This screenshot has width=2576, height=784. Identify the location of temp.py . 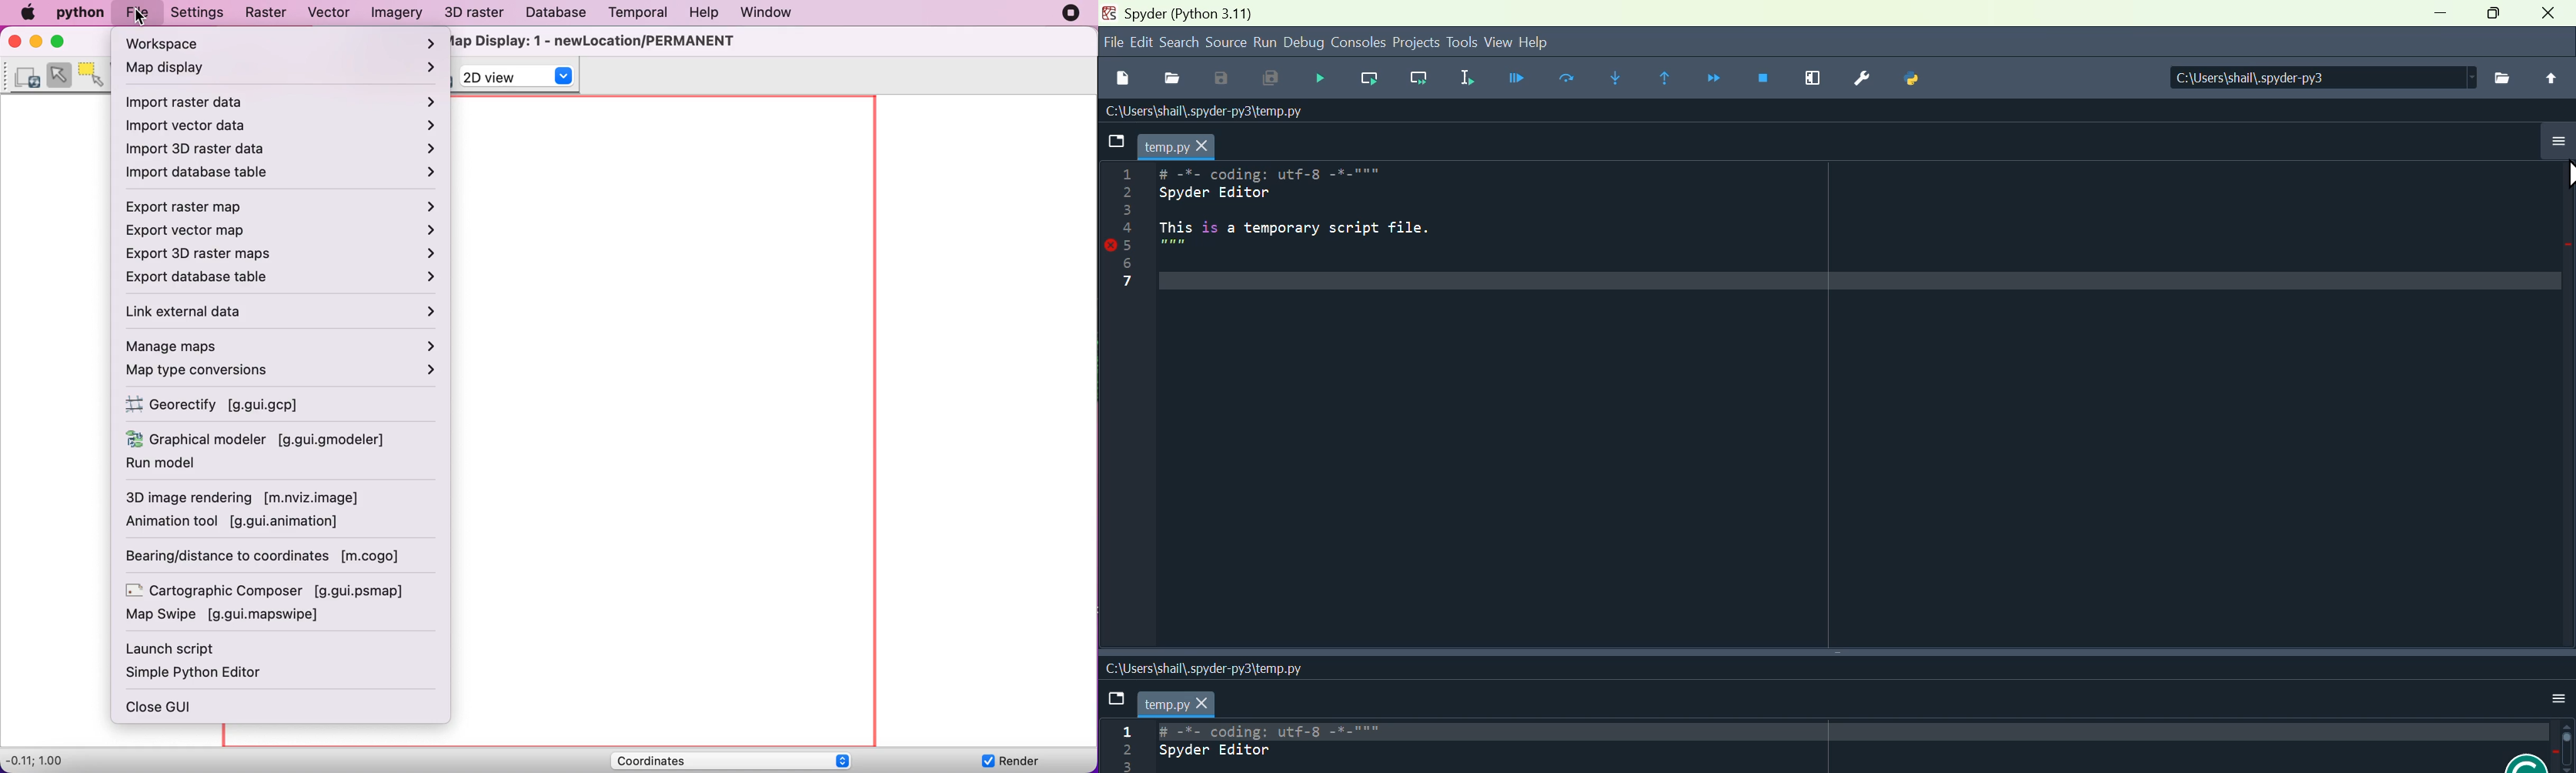
(1182, 142).